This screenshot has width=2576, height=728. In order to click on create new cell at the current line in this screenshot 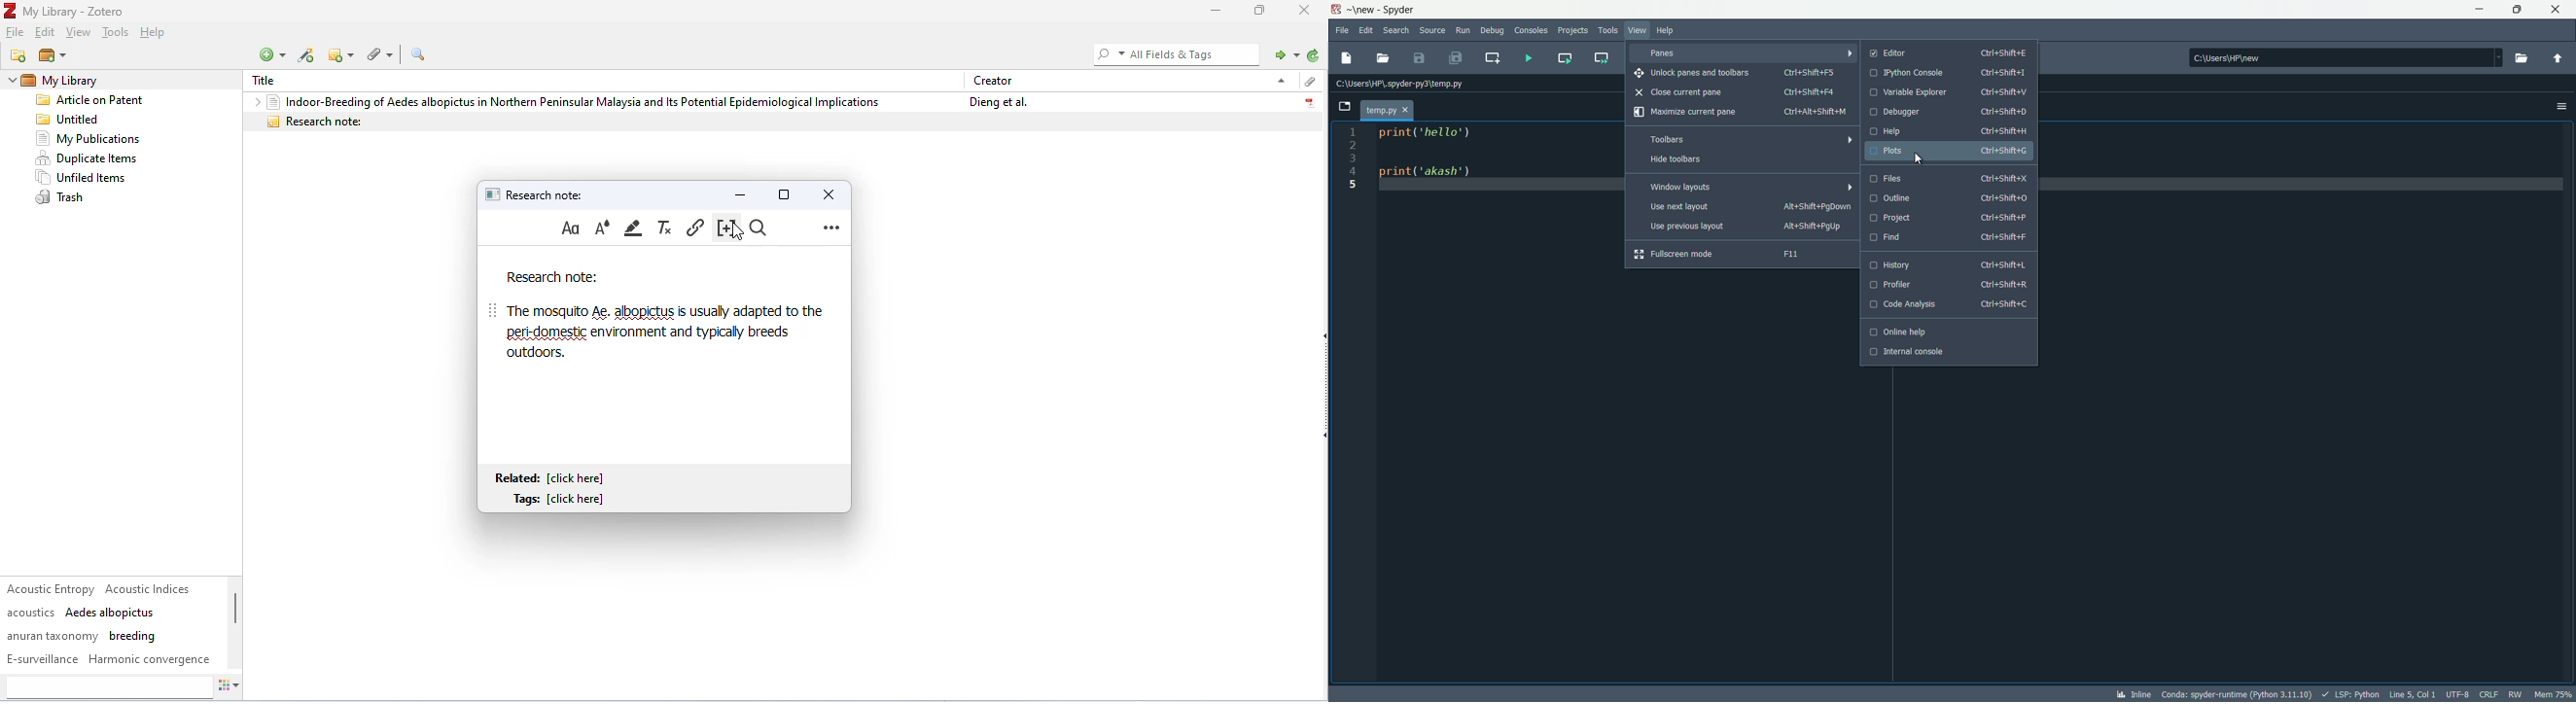, I will do `click(1495, 55)`.